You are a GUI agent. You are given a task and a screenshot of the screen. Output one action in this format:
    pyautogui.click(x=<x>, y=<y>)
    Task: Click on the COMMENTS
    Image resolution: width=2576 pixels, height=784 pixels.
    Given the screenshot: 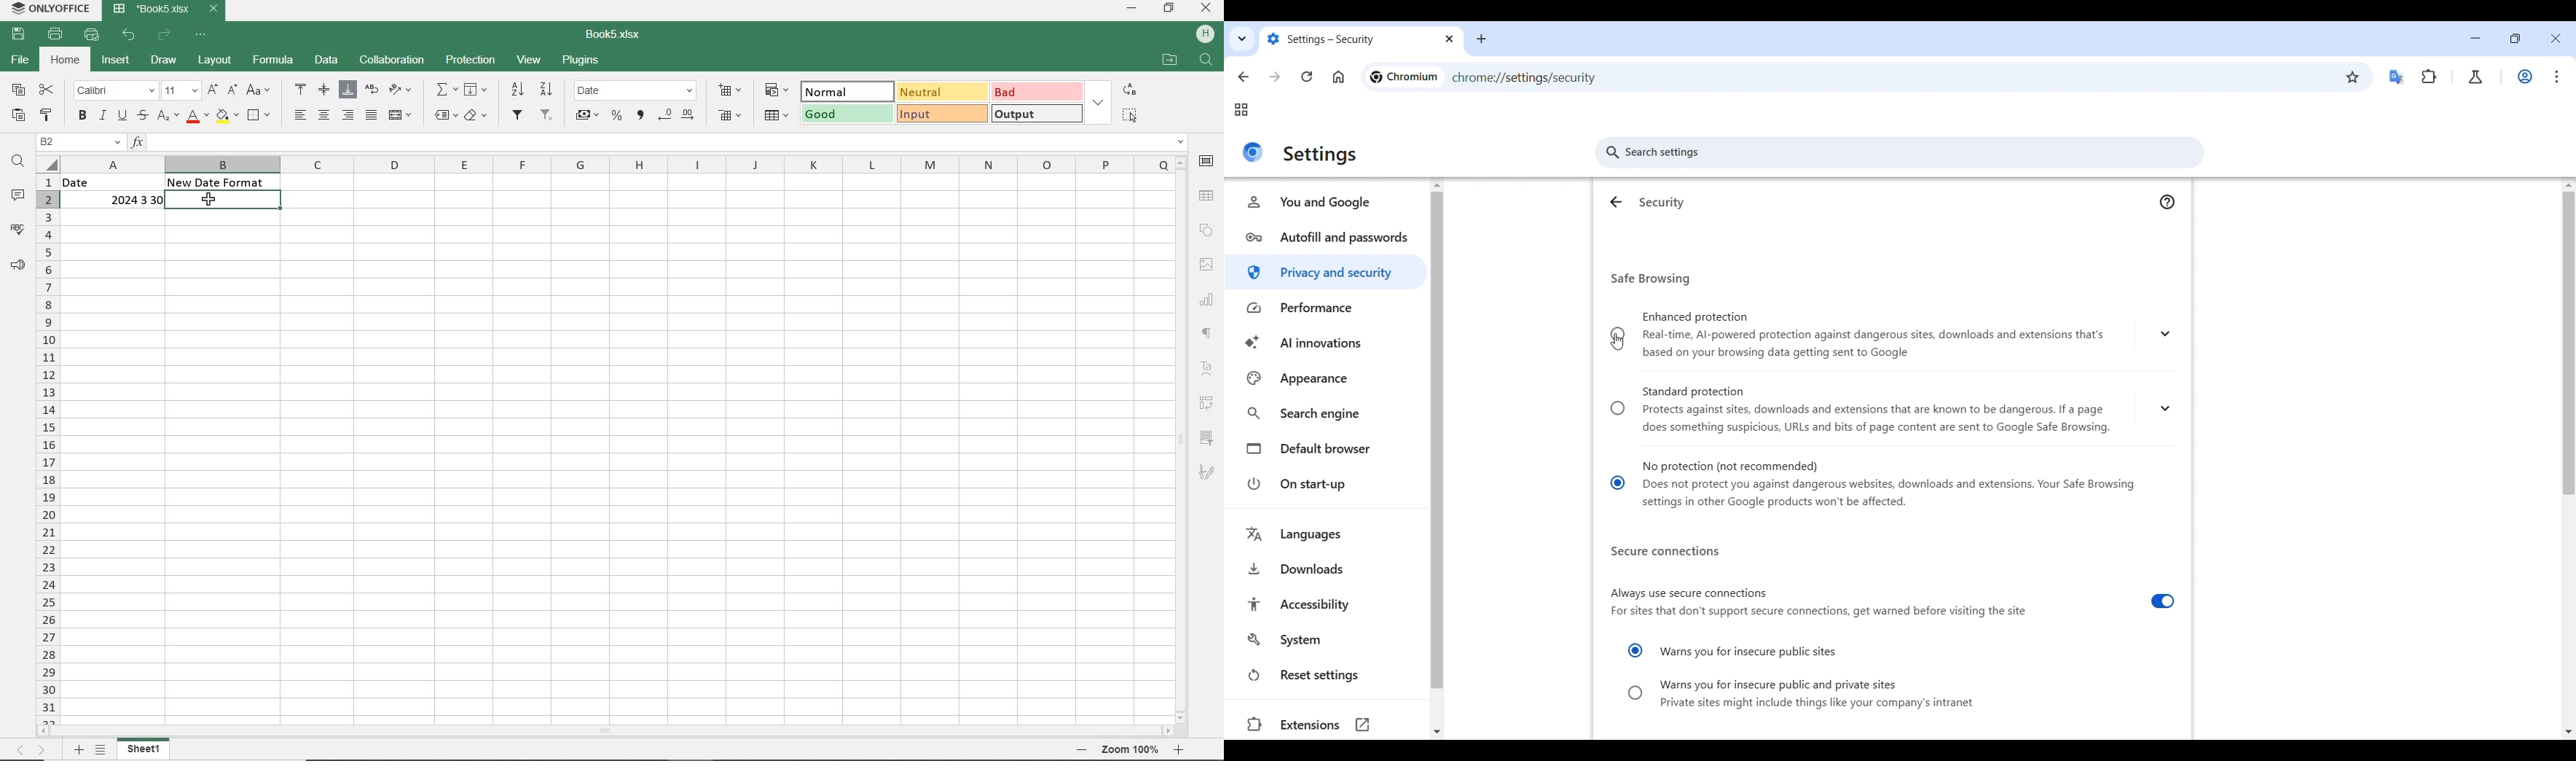 What is the action you would take?
    pyautogui.click(x=18, y=195)
    